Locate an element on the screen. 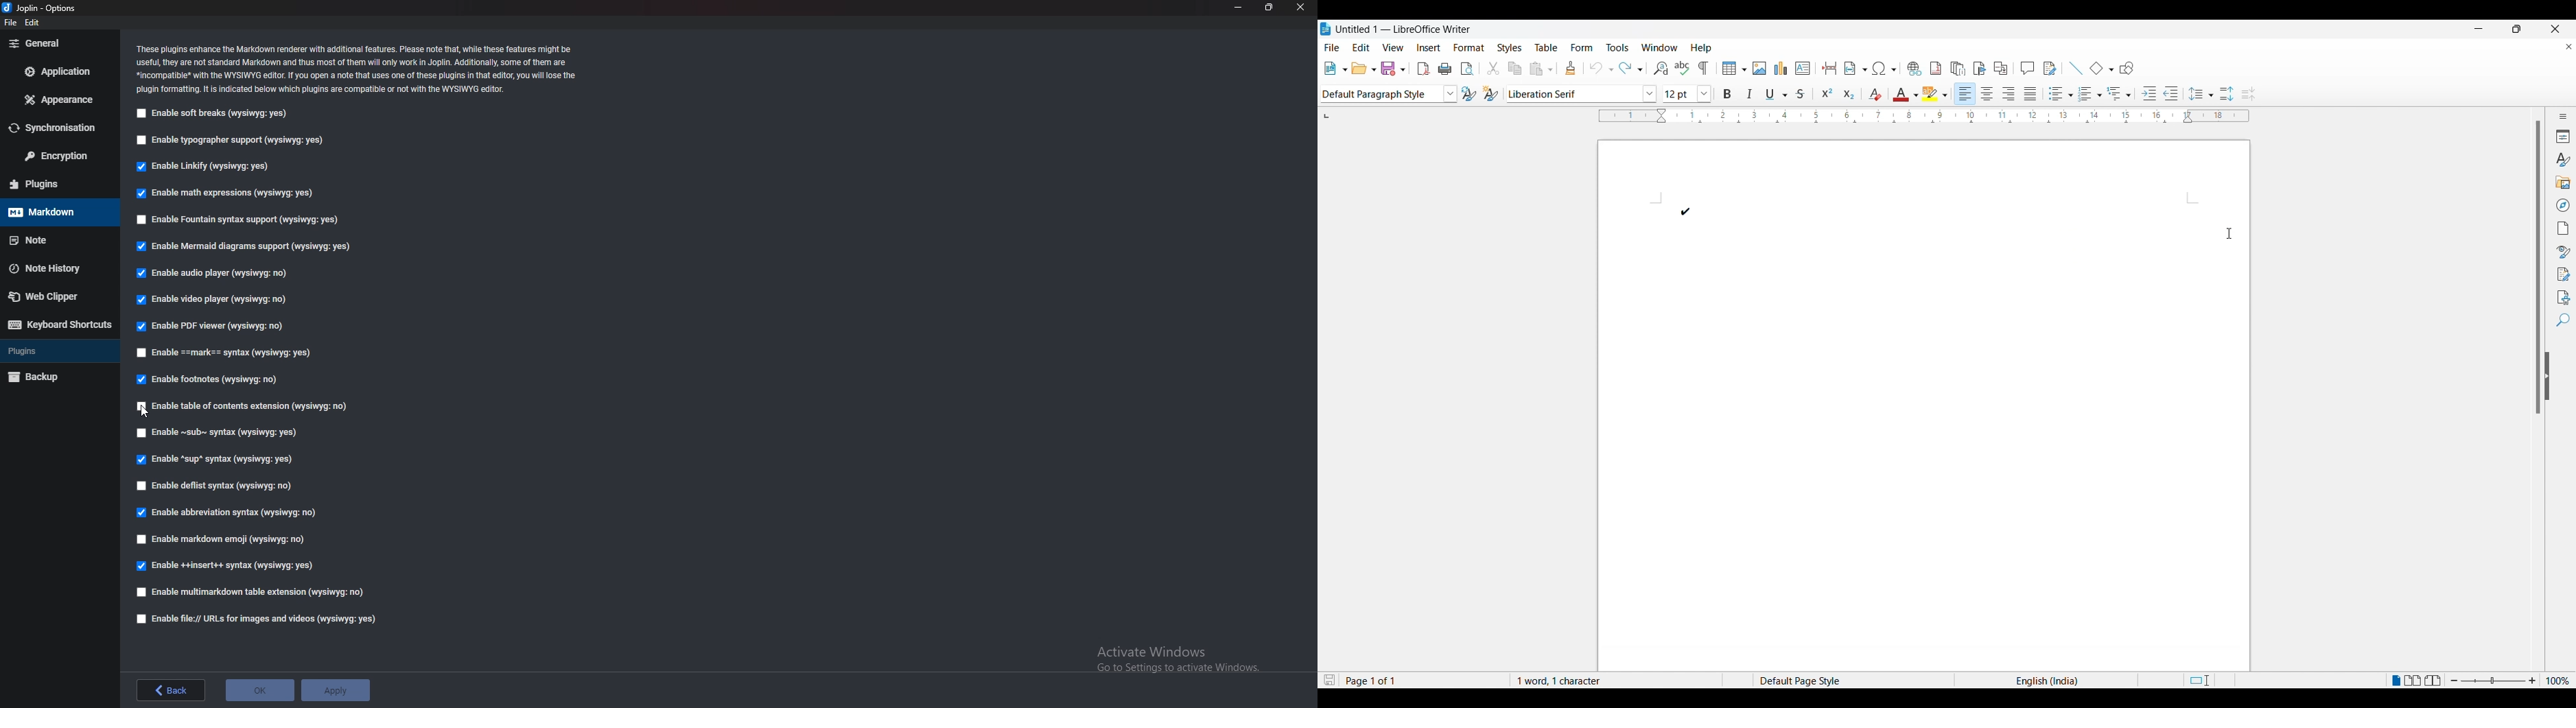 Image resolution: width=2576 pixels, height=728 pixels. Enable abbreviation syntax is located at coordinates (236, 510).